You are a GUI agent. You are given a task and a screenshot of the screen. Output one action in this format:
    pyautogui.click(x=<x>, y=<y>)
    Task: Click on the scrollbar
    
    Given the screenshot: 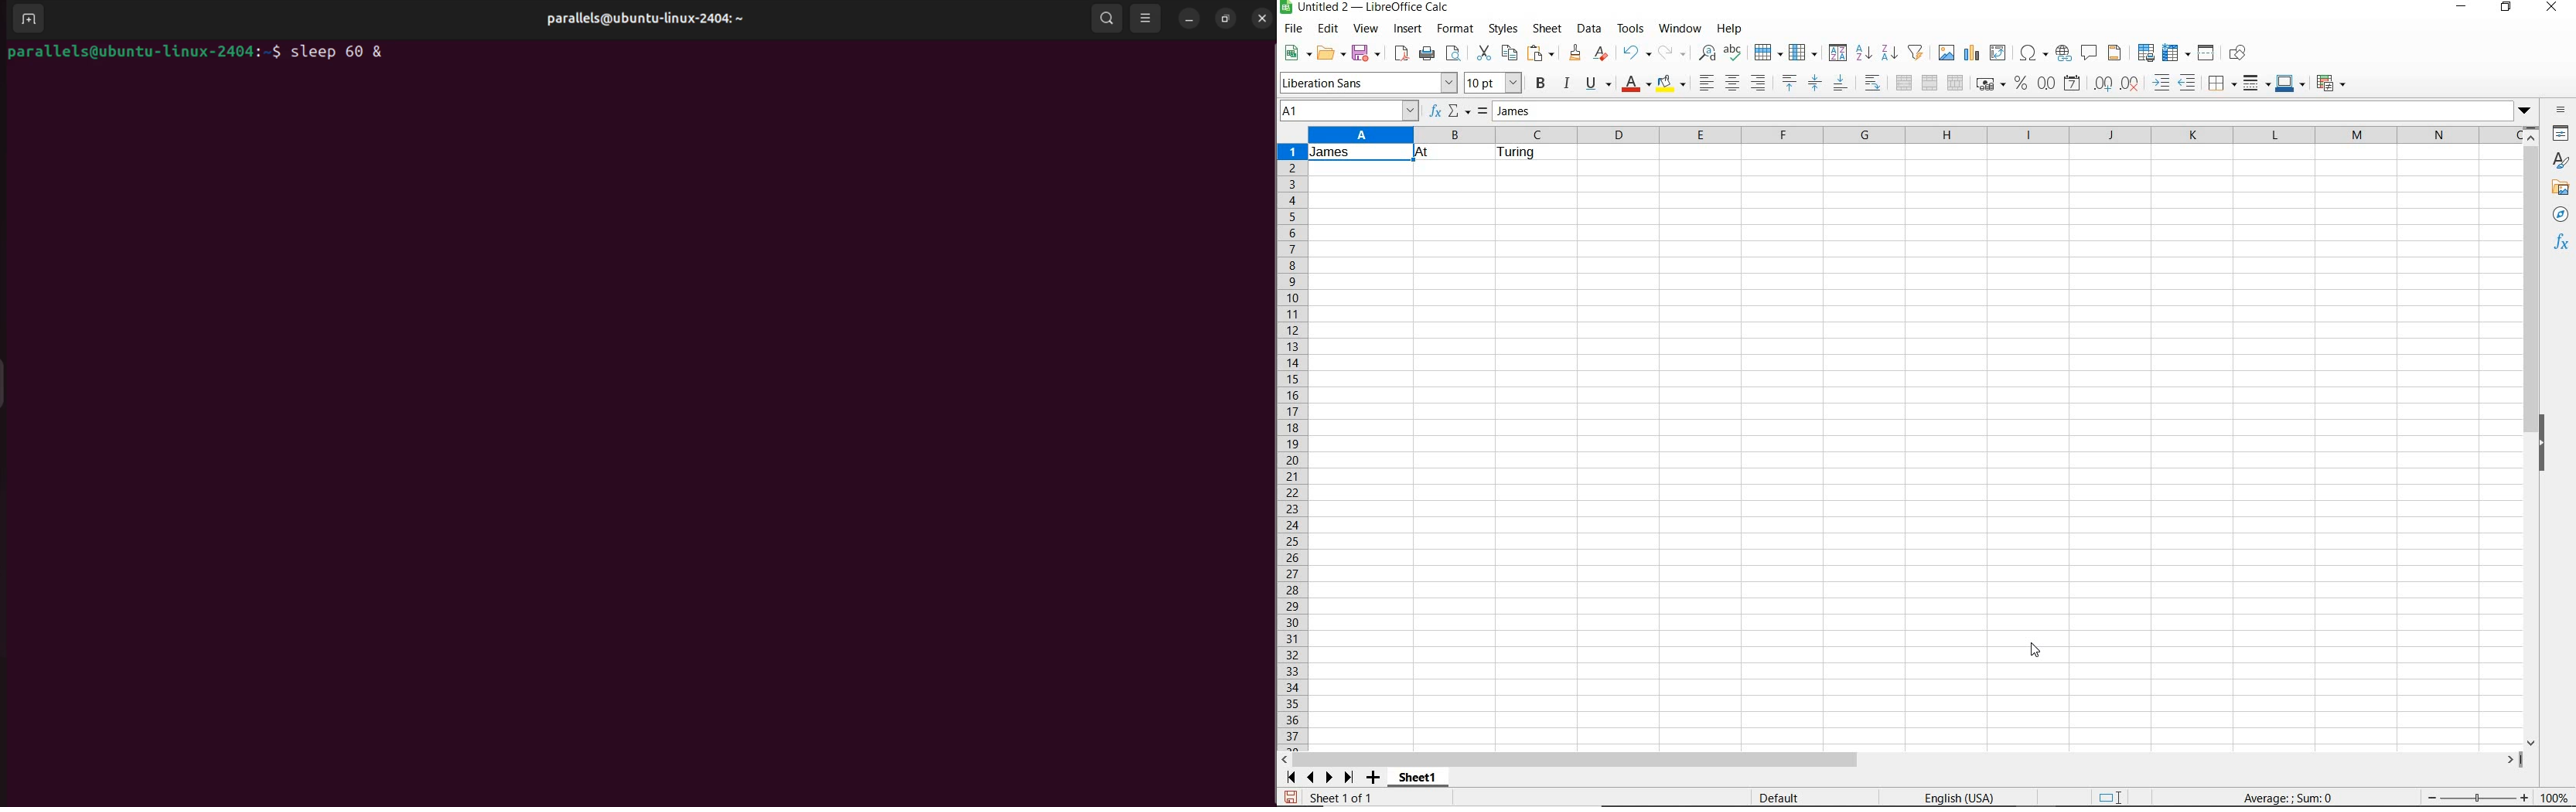 What is the action you would take?
    pyautogui.click(x=1902, y=761)
    